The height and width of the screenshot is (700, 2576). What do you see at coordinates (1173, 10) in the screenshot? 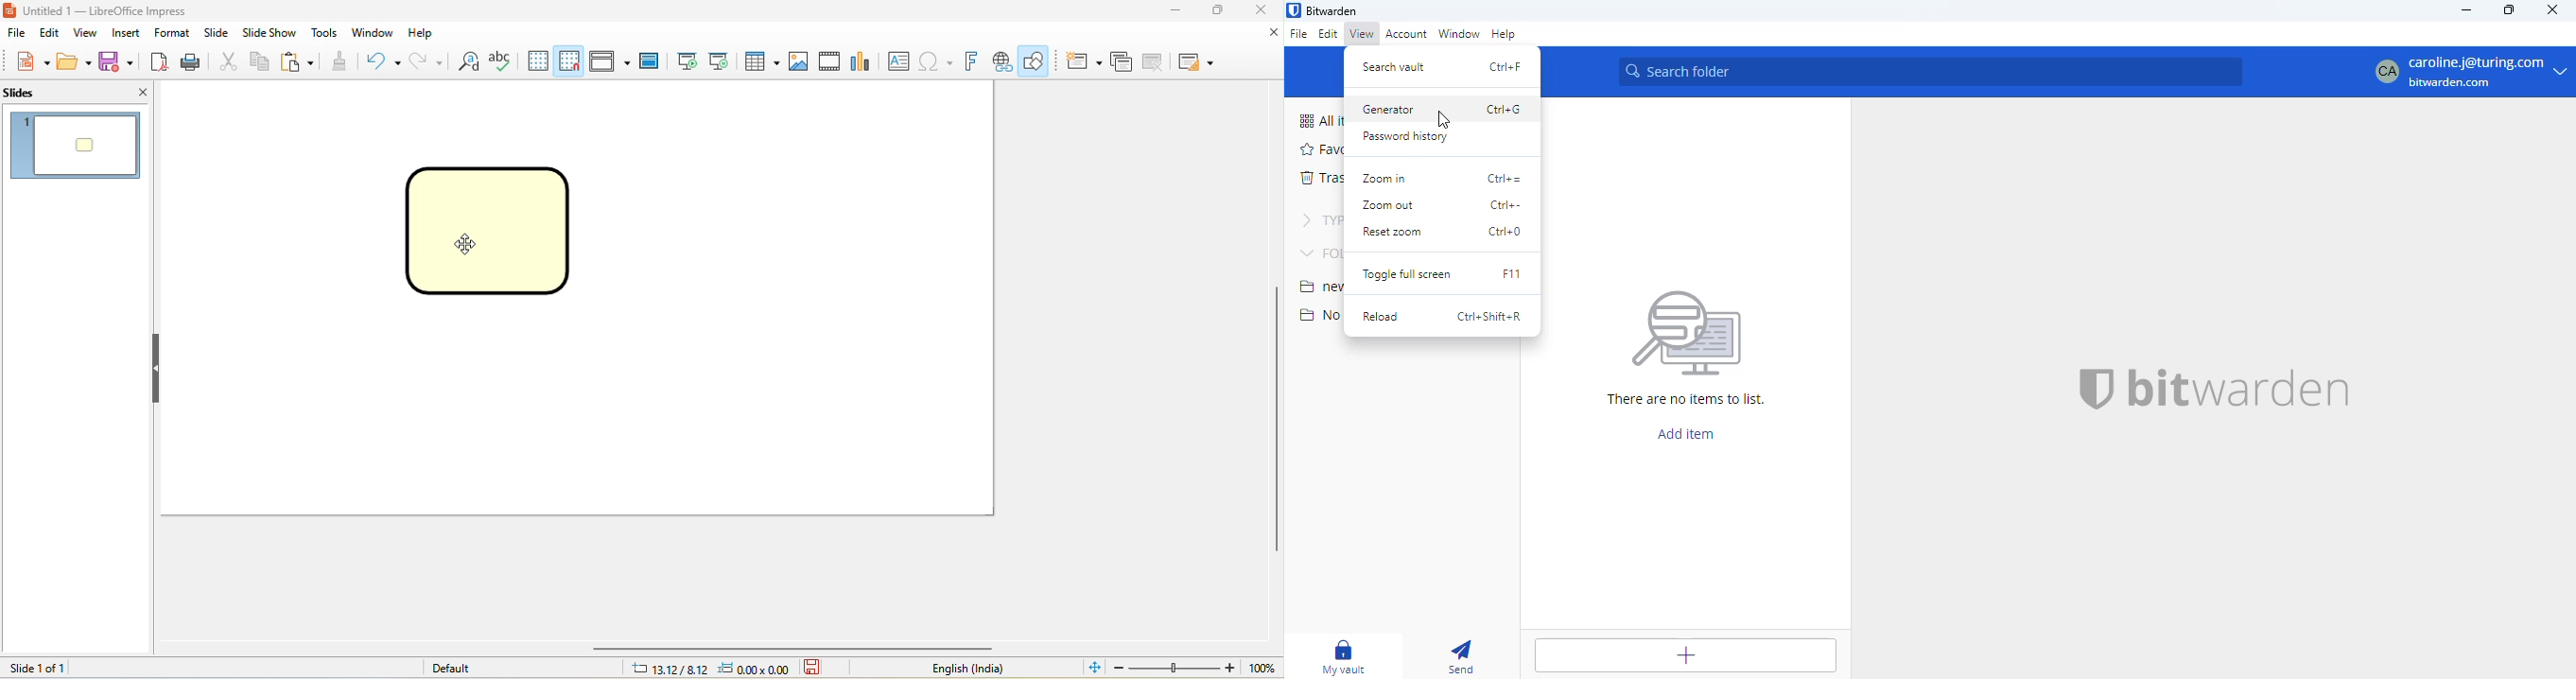
I see `minimize` at bounding box center [1173, 10].